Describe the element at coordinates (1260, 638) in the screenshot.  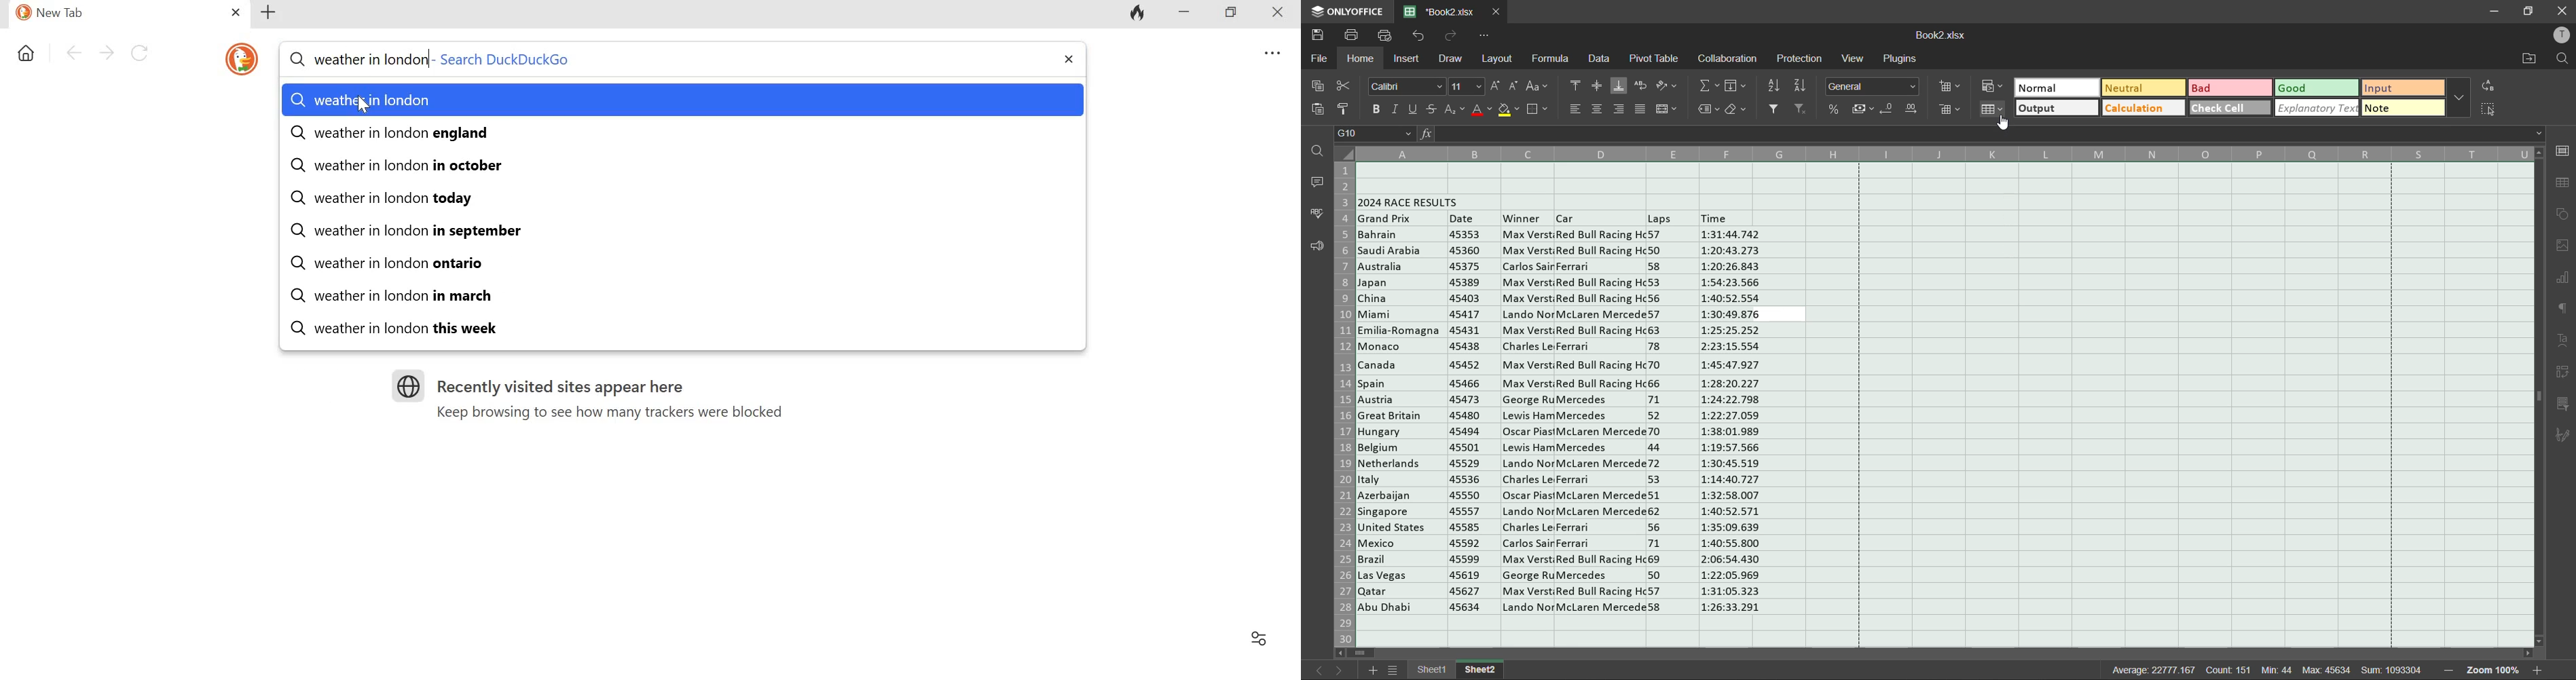
I see `Filter settings` at that location.